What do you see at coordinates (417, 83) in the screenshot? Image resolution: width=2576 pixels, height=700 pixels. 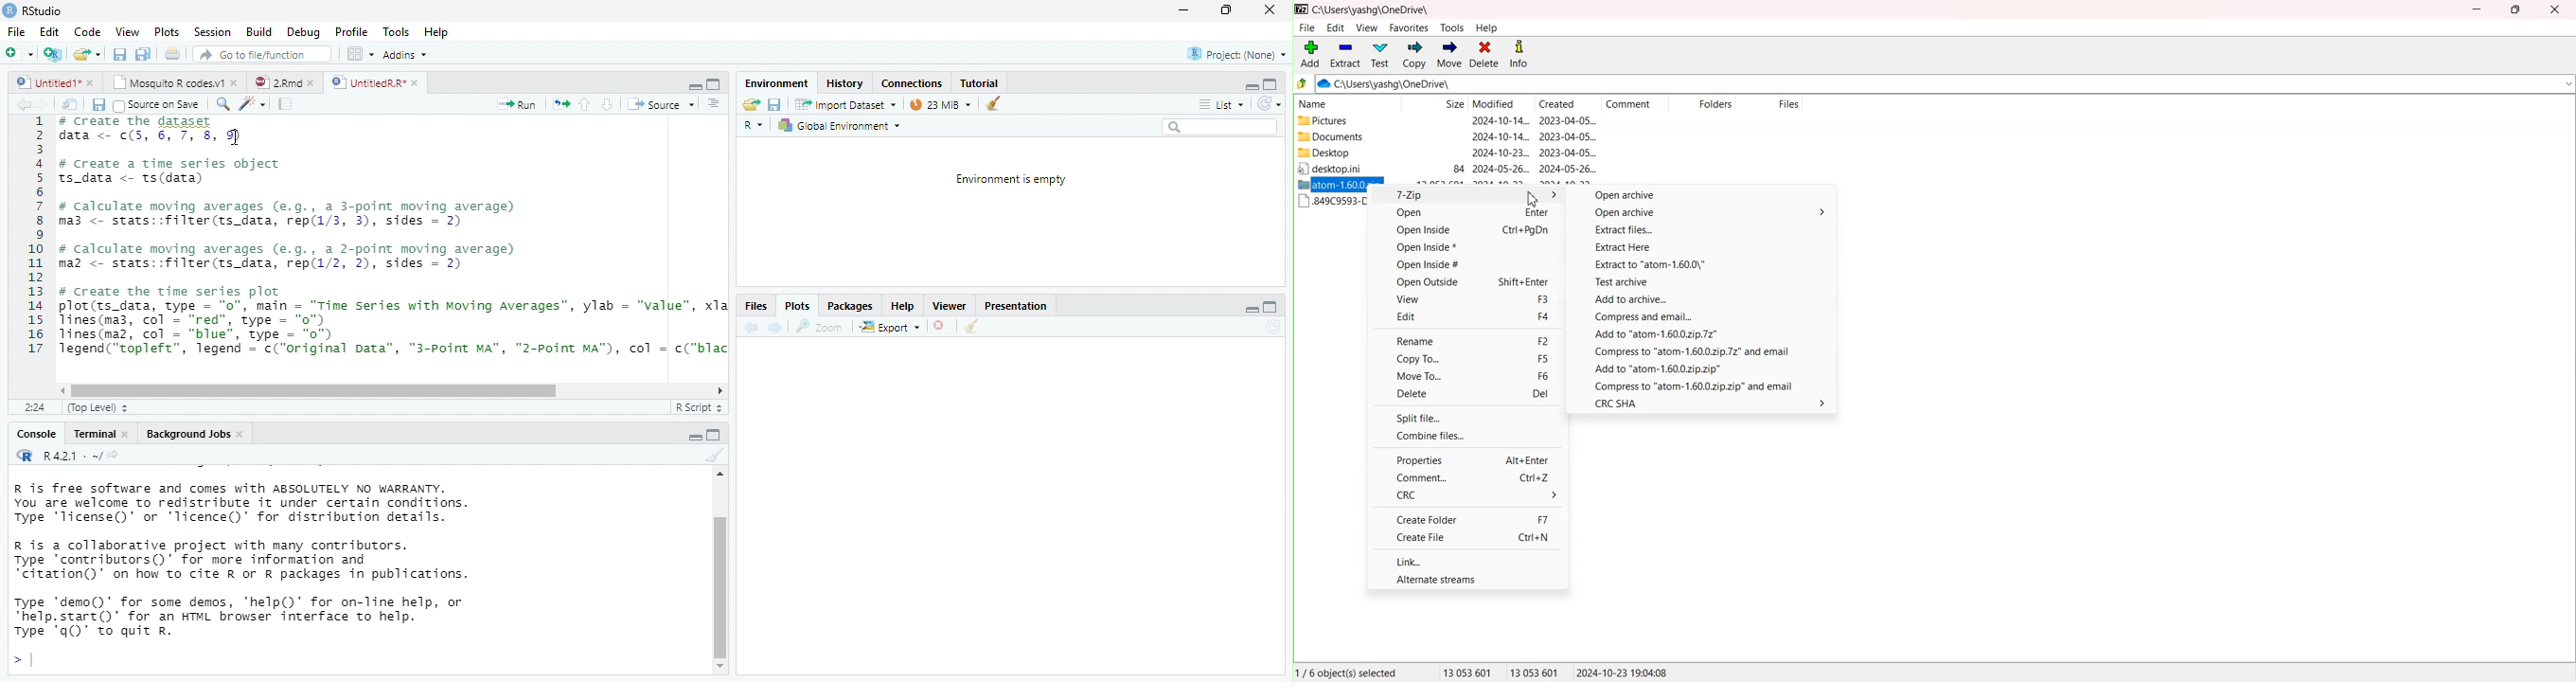 I see `close` at bounding box center [417, 83].